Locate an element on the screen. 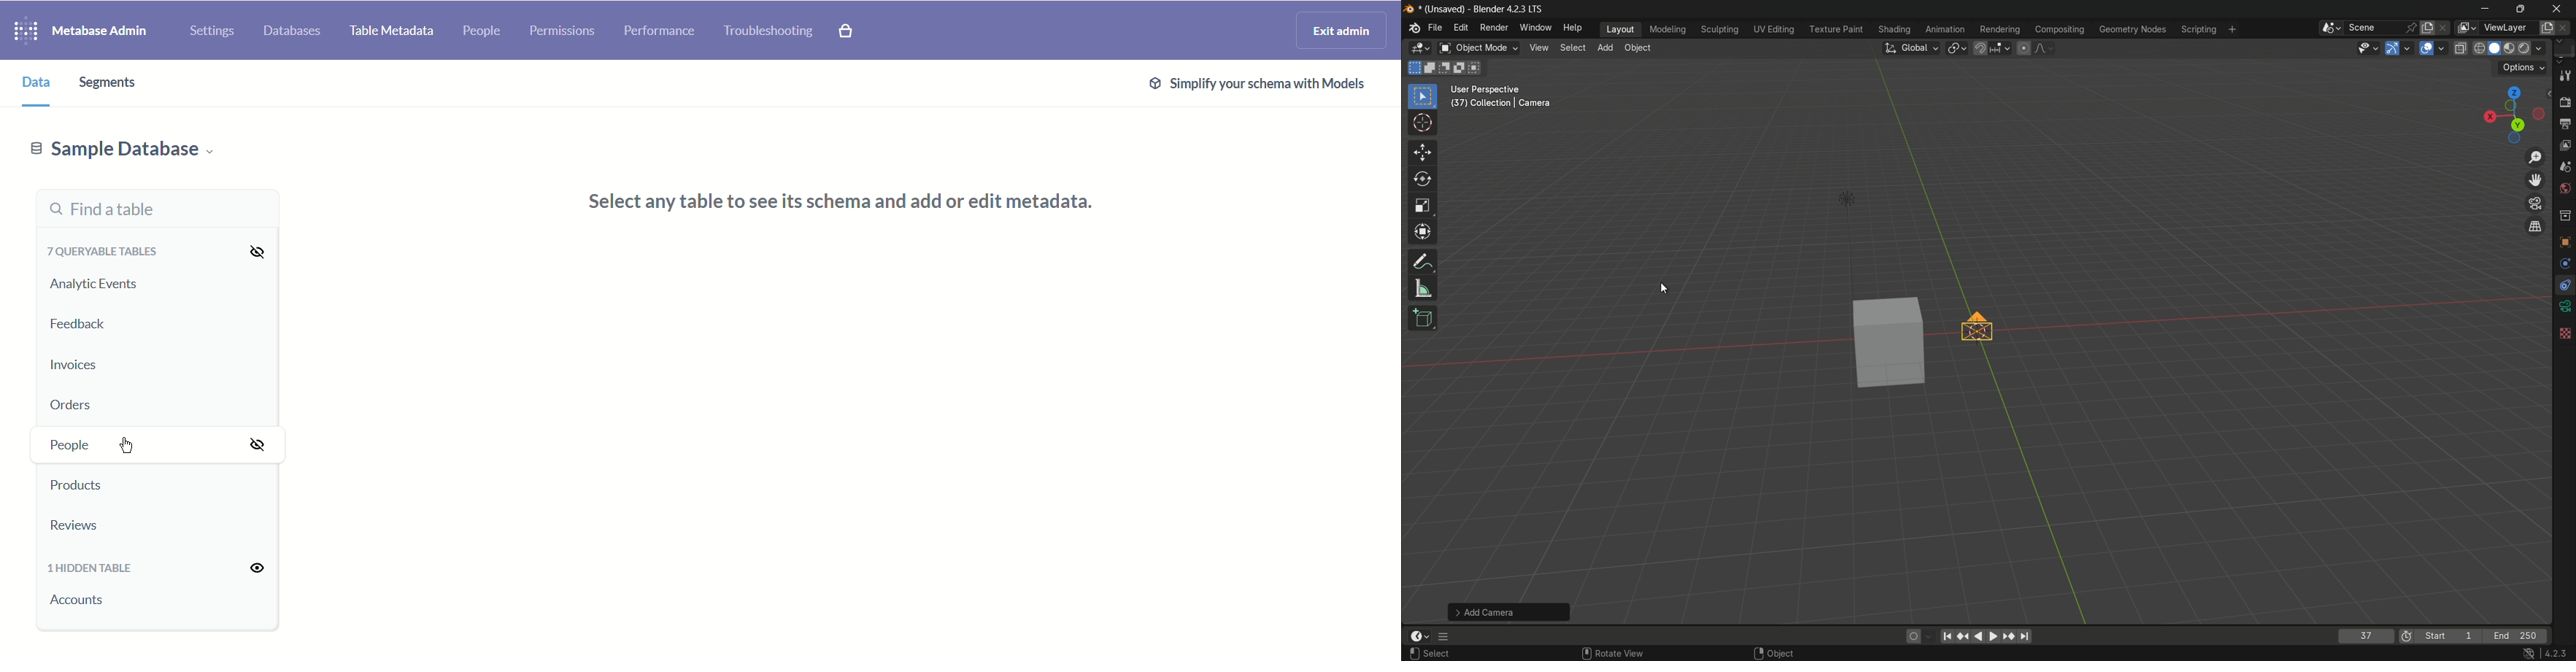 This screenshot has height=672, width=2576. Exit admin is located at coordinates (1343, 30).